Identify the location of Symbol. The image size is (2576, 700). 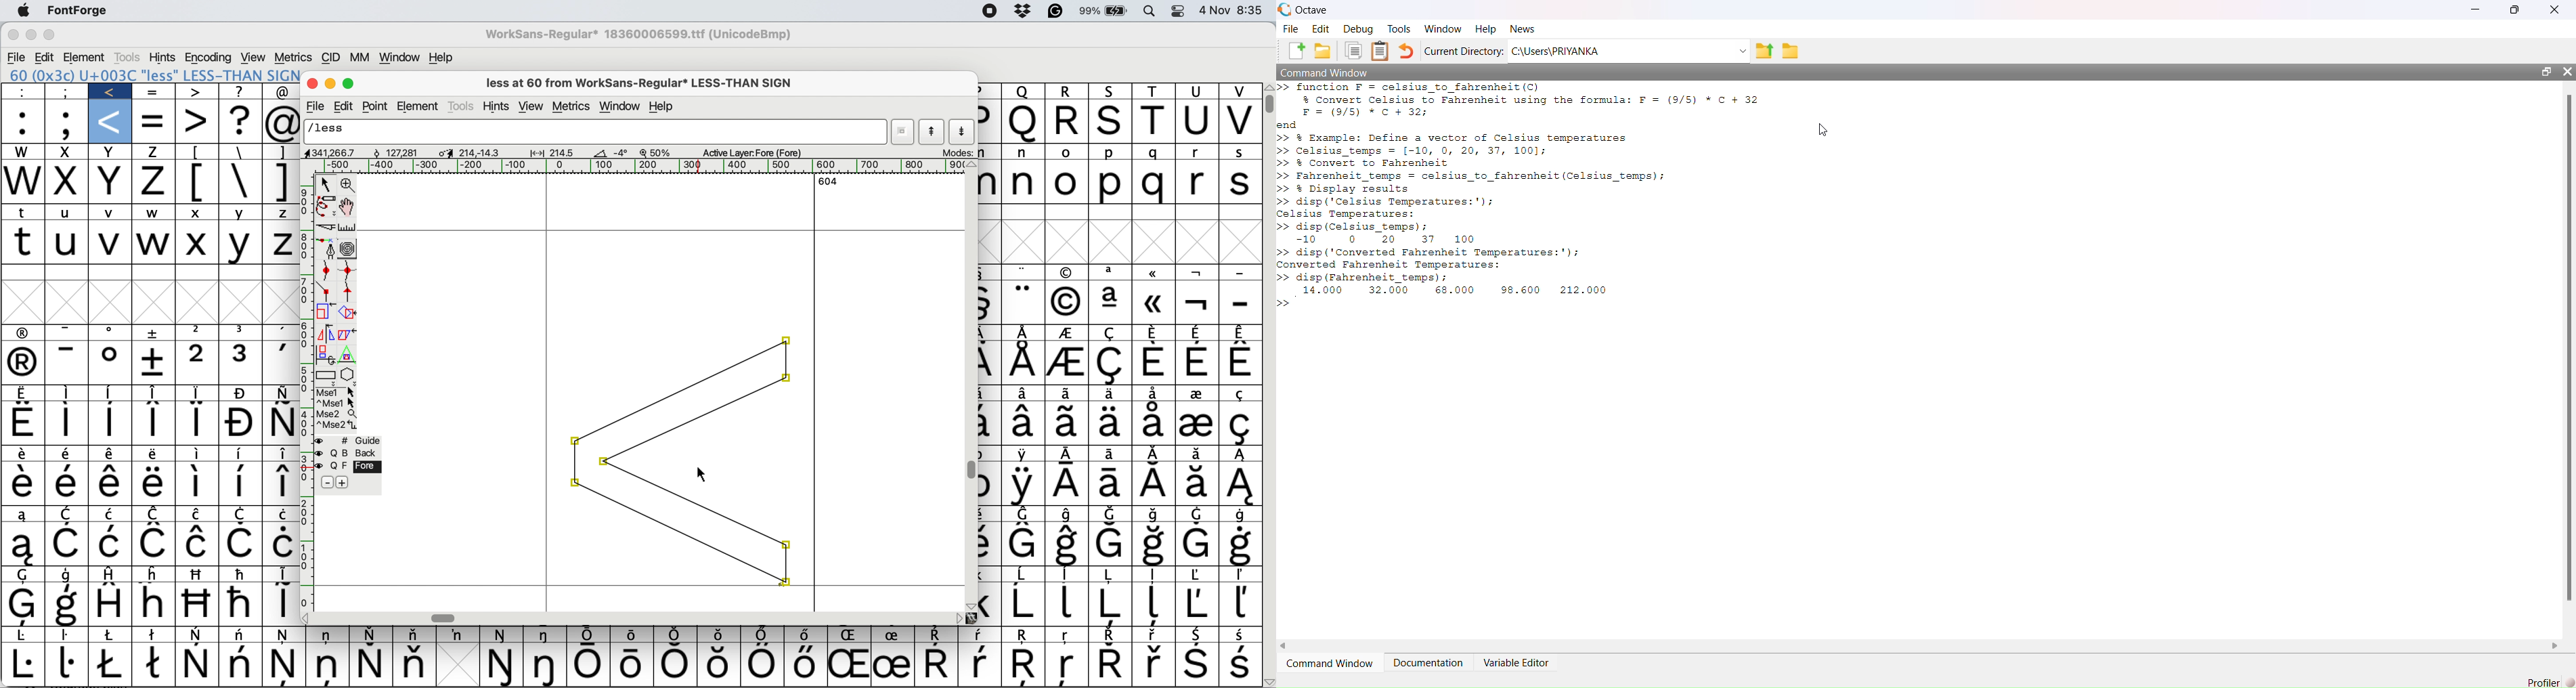
(198, 543).